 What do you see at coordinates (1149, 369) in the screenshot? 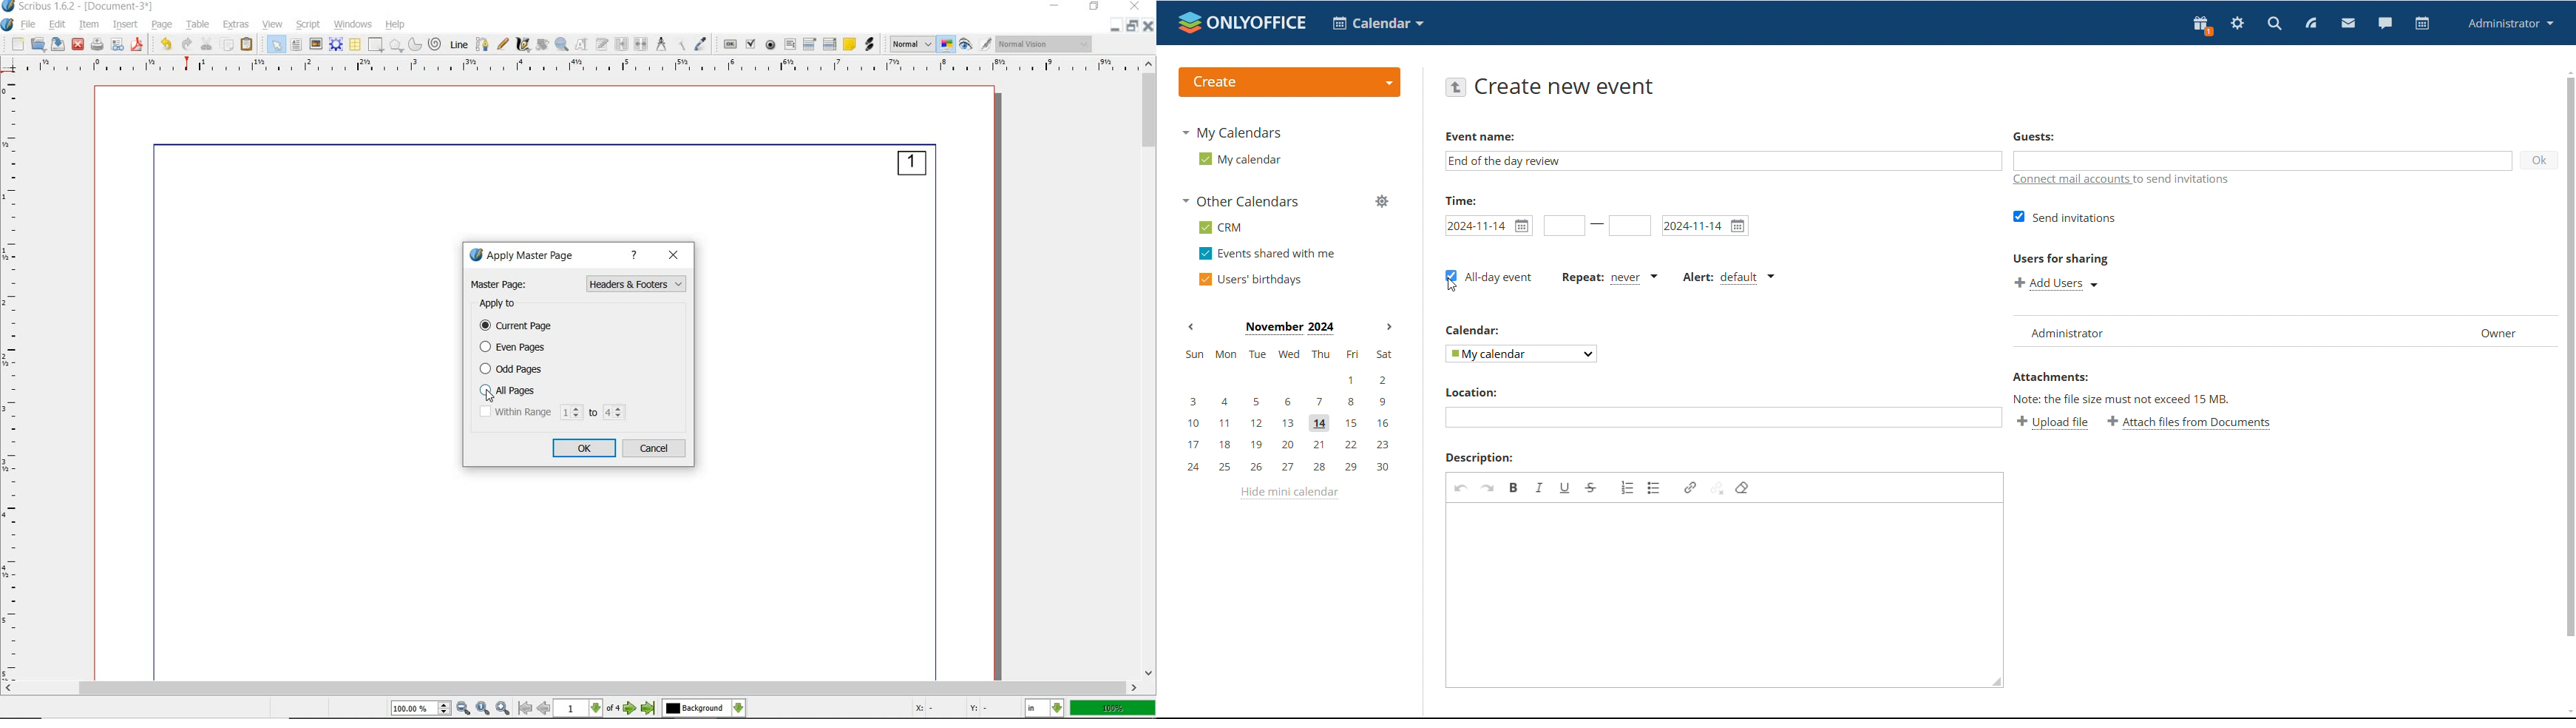
I see `scrollbar` at bounding box center [1149, 369].